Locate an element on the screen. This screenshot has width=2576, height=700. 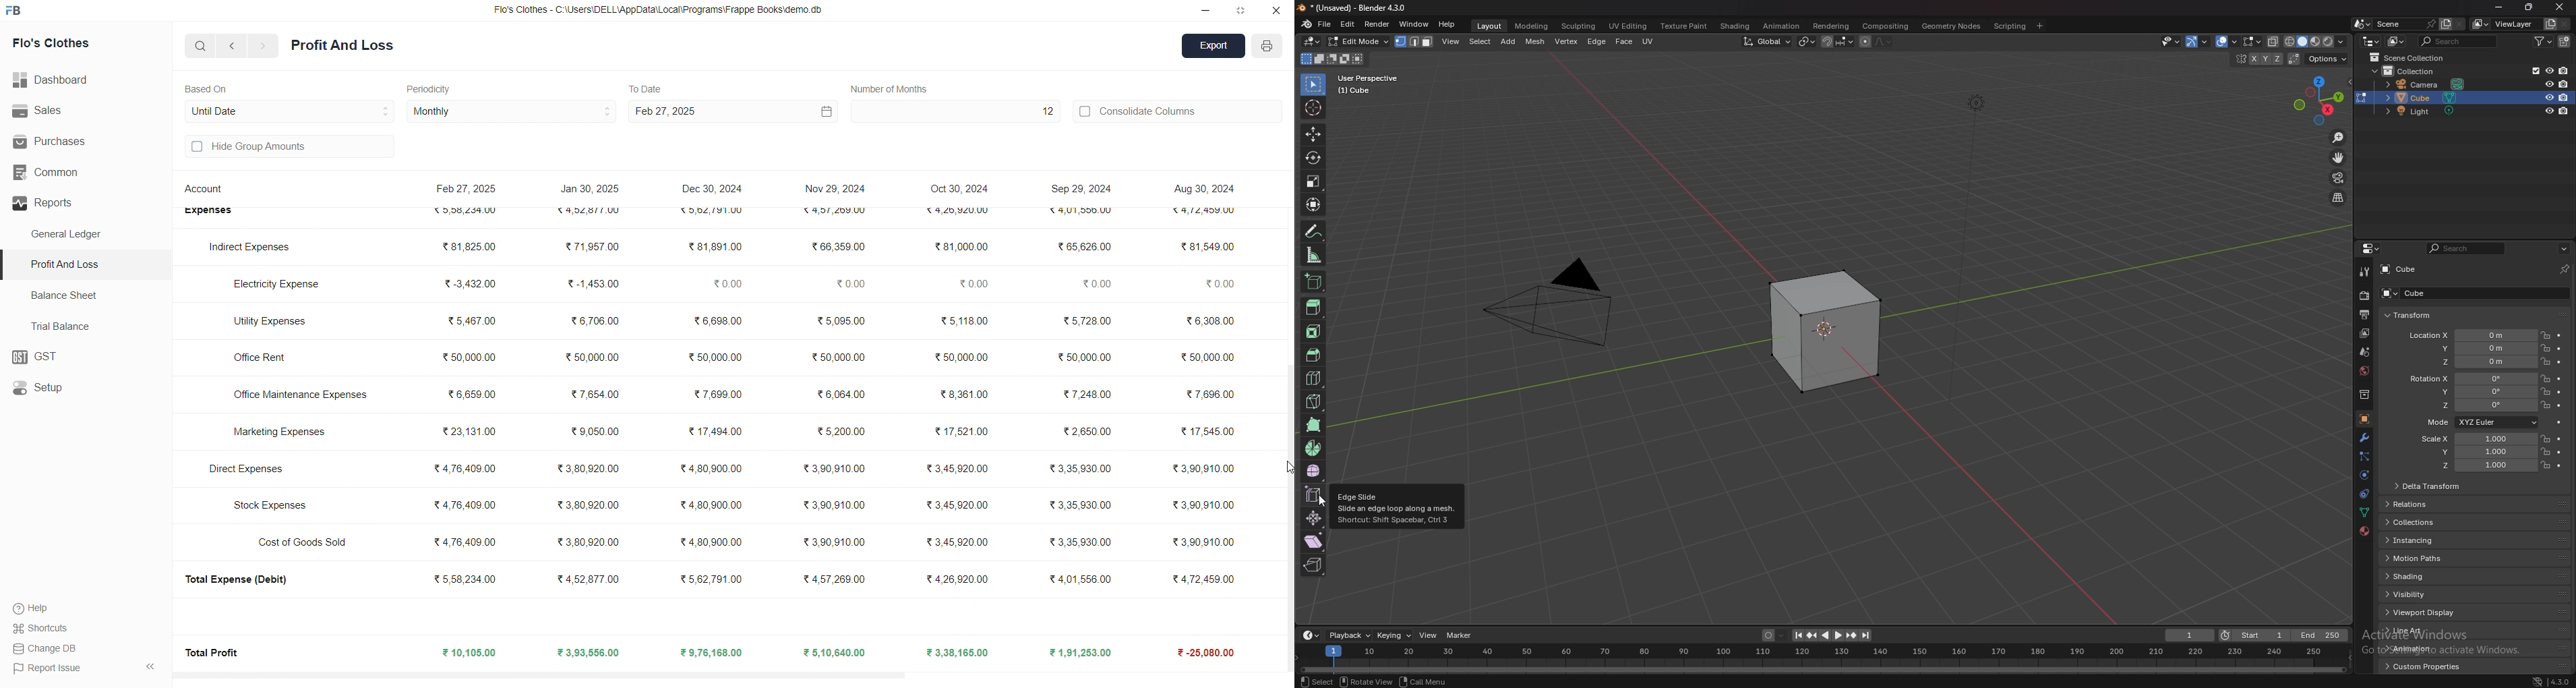
6,308.00 is located at coordinates (1205, 322).